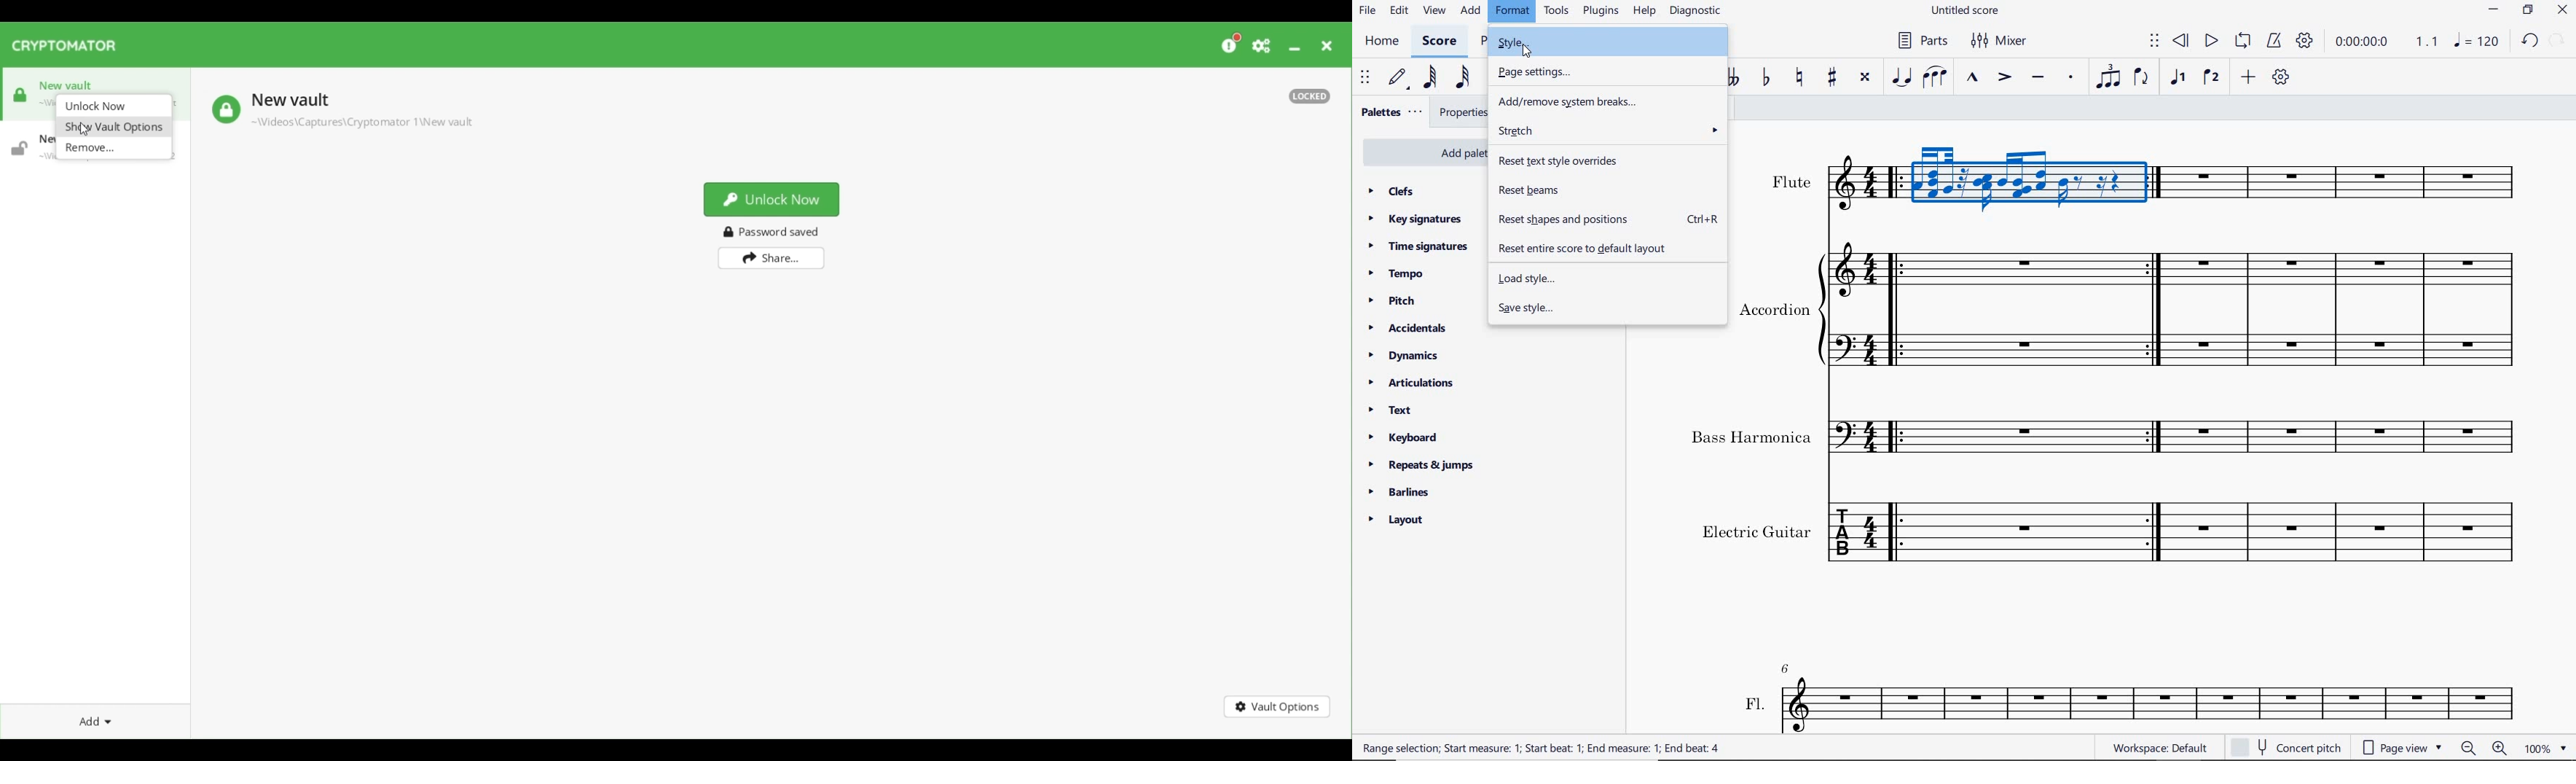 Image resolution: width=2576 pixels, height=784 pixels. What do you see at coordinates (2114, 531) in the screenshot?
I see `Instrument: Electric guitar` at bounding box center [2114, 531].